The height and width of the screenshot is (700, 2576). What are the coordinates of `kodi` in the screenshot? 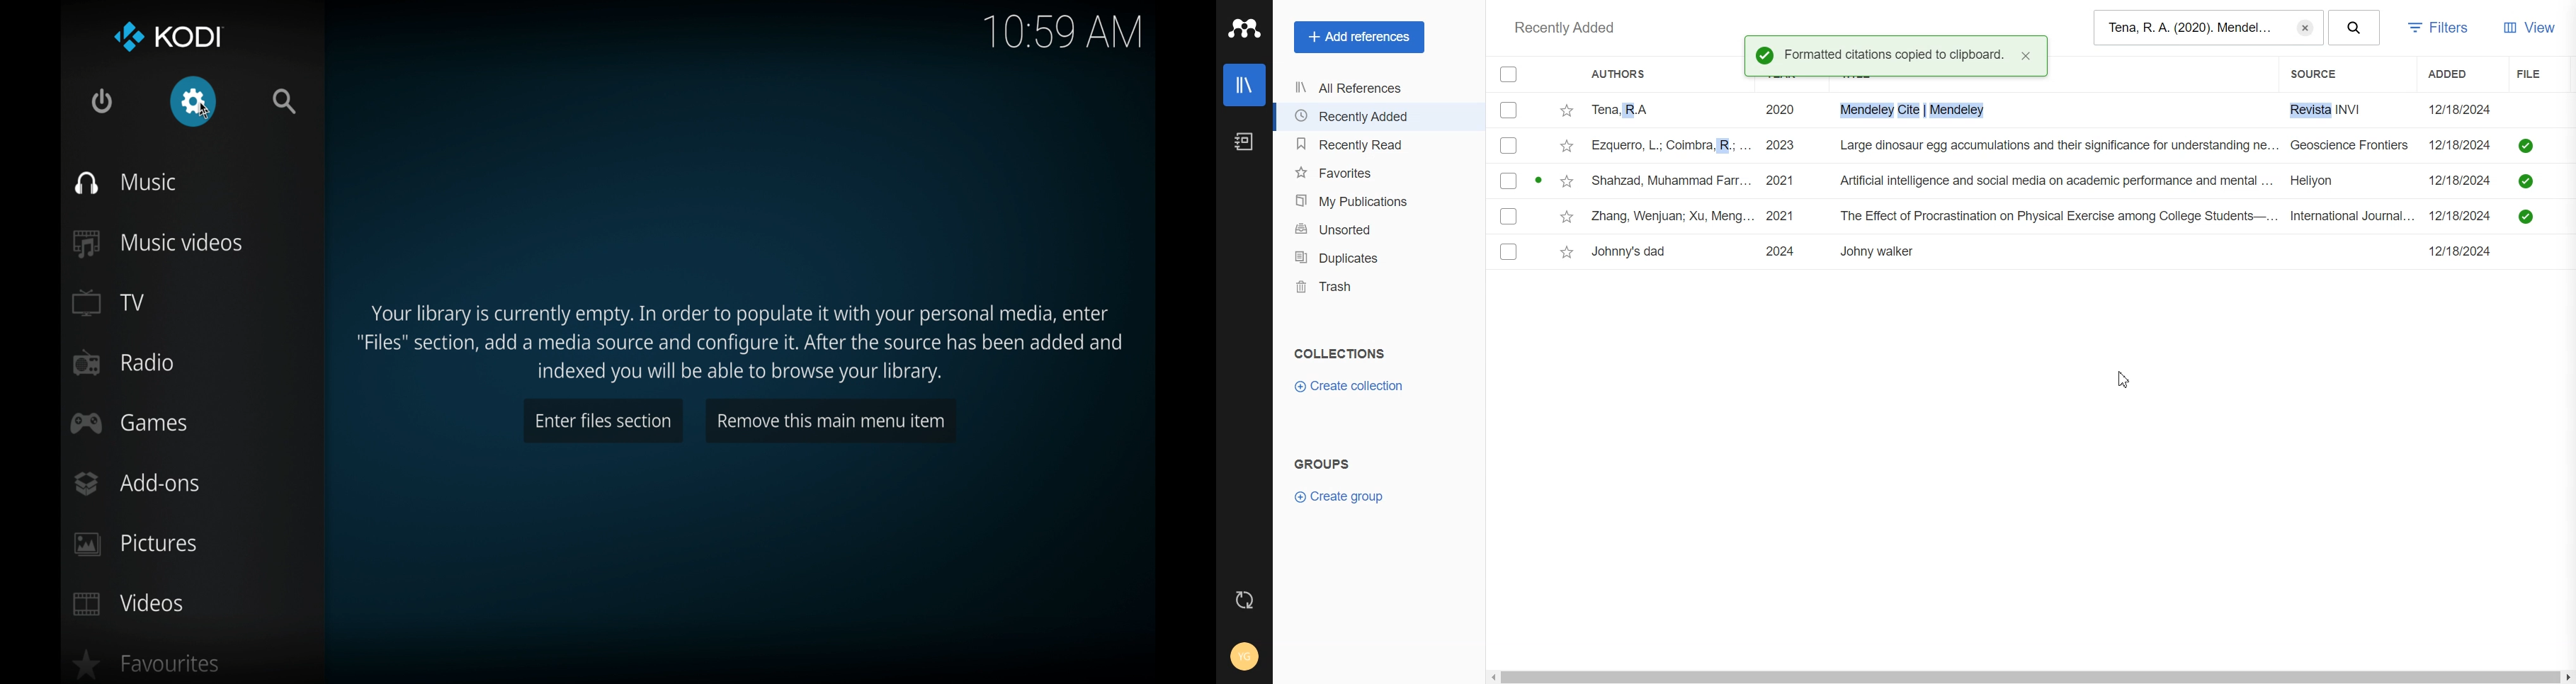 It's located at (170, 36).